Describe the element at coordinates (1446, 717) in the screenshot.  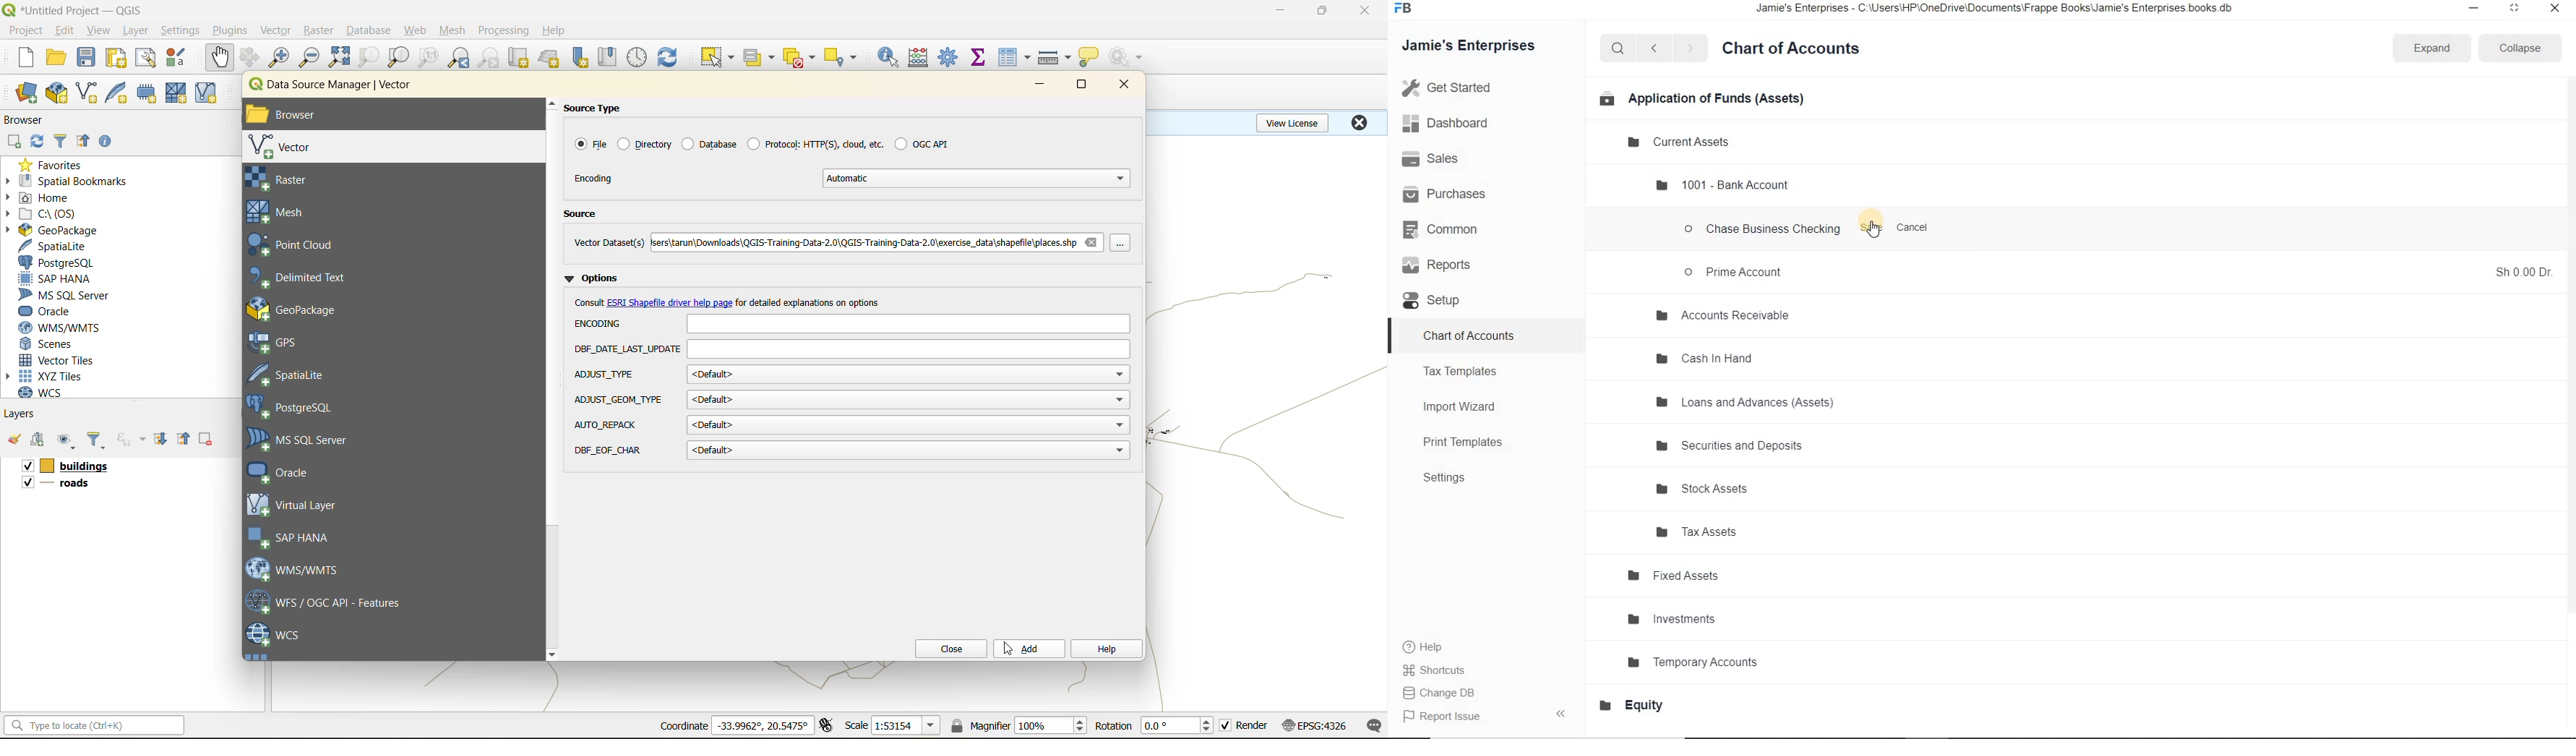
I see `Report Issue` at that location.